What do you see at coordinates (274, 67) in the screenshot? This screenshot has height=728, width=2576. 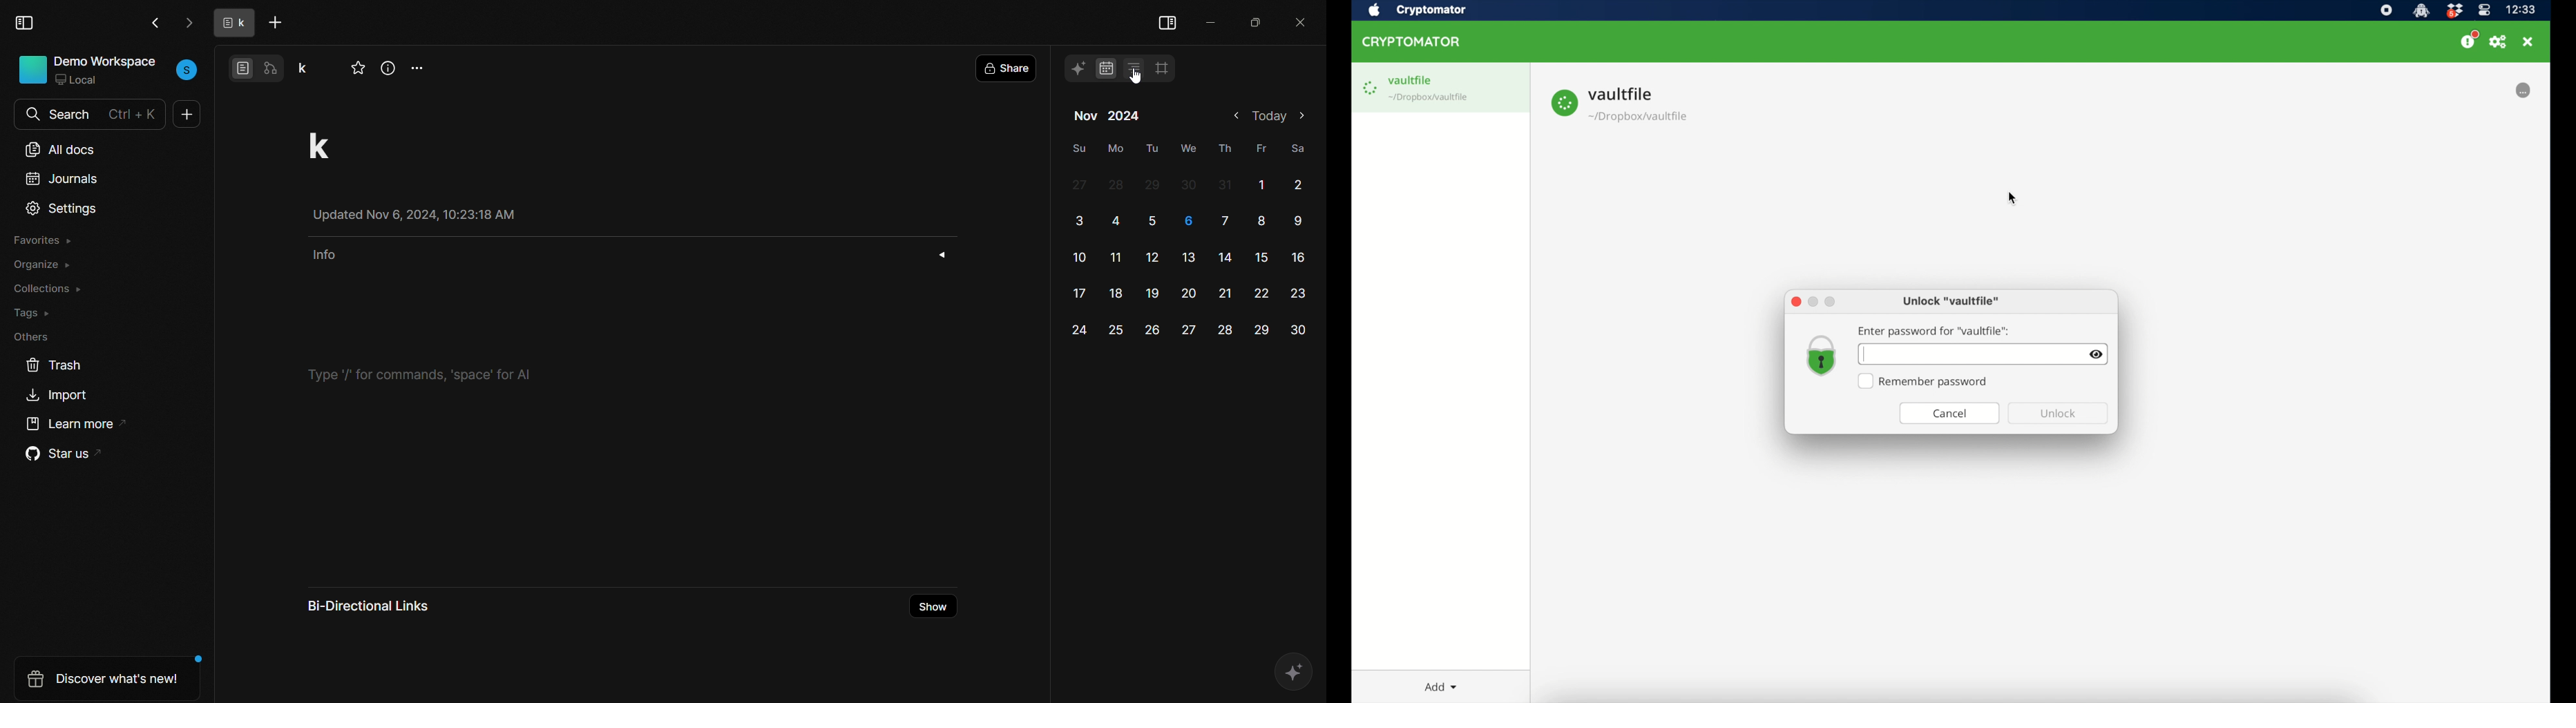 I see `edgeless` at bounding box center [274, 67].